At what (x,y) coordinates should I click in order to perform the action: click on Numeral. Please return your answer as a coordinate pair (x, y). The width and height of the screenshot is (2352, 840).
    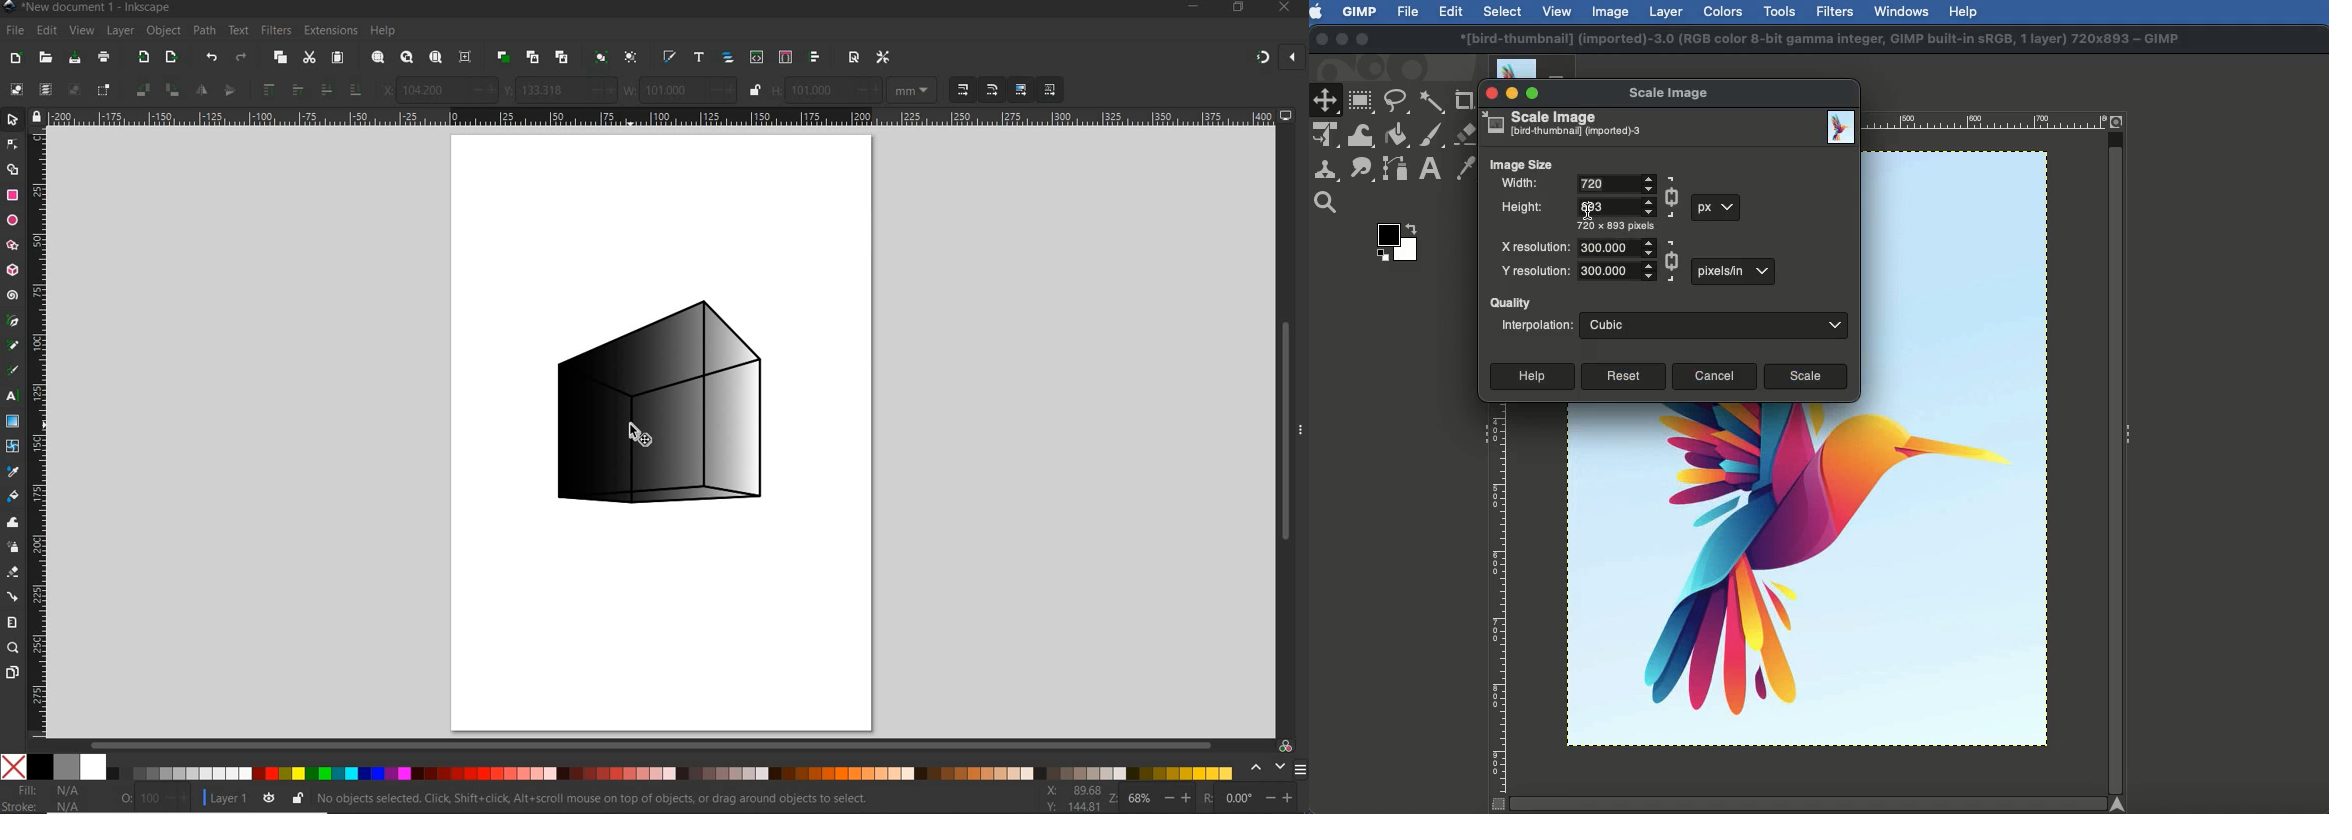
    Looking at the image, I should click on (1614, 205).